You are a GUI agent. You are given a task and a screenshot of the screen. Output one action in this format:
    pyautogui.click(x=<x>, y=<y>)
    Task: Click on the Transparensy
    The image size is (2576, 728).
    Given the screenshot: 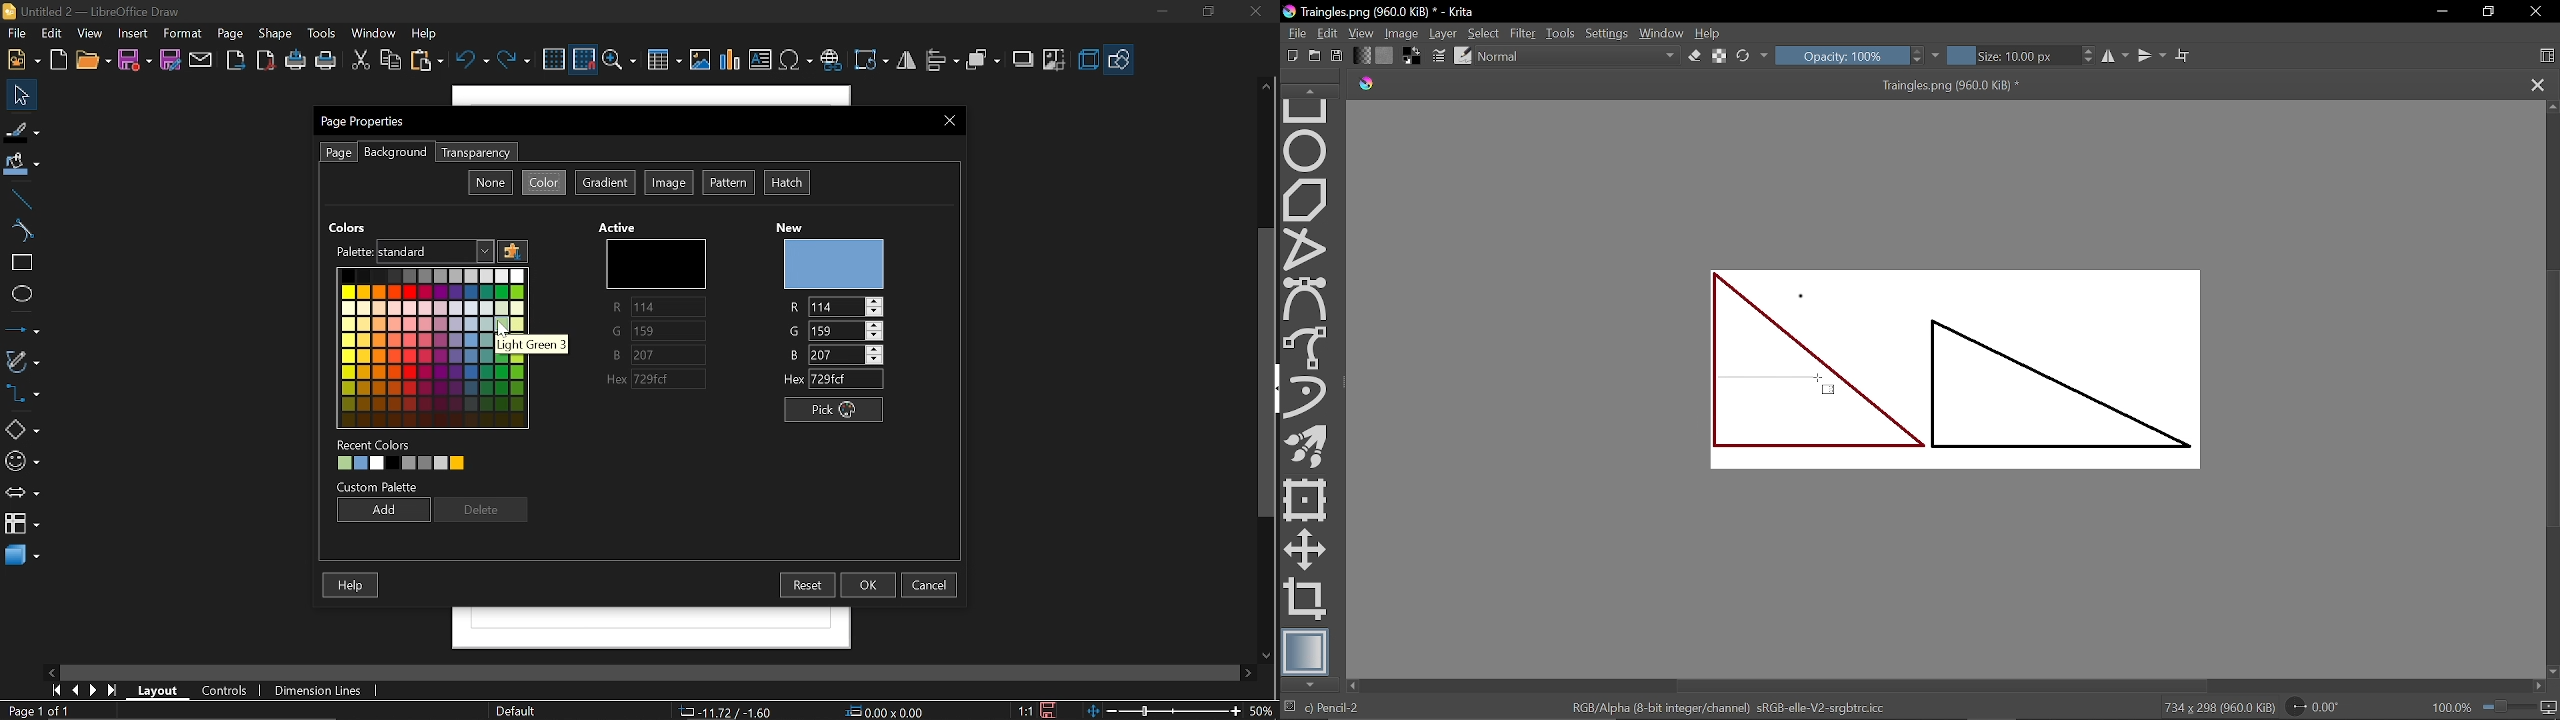 What is the action you would take?
    pyautogui.click(x=474, y=153)
    